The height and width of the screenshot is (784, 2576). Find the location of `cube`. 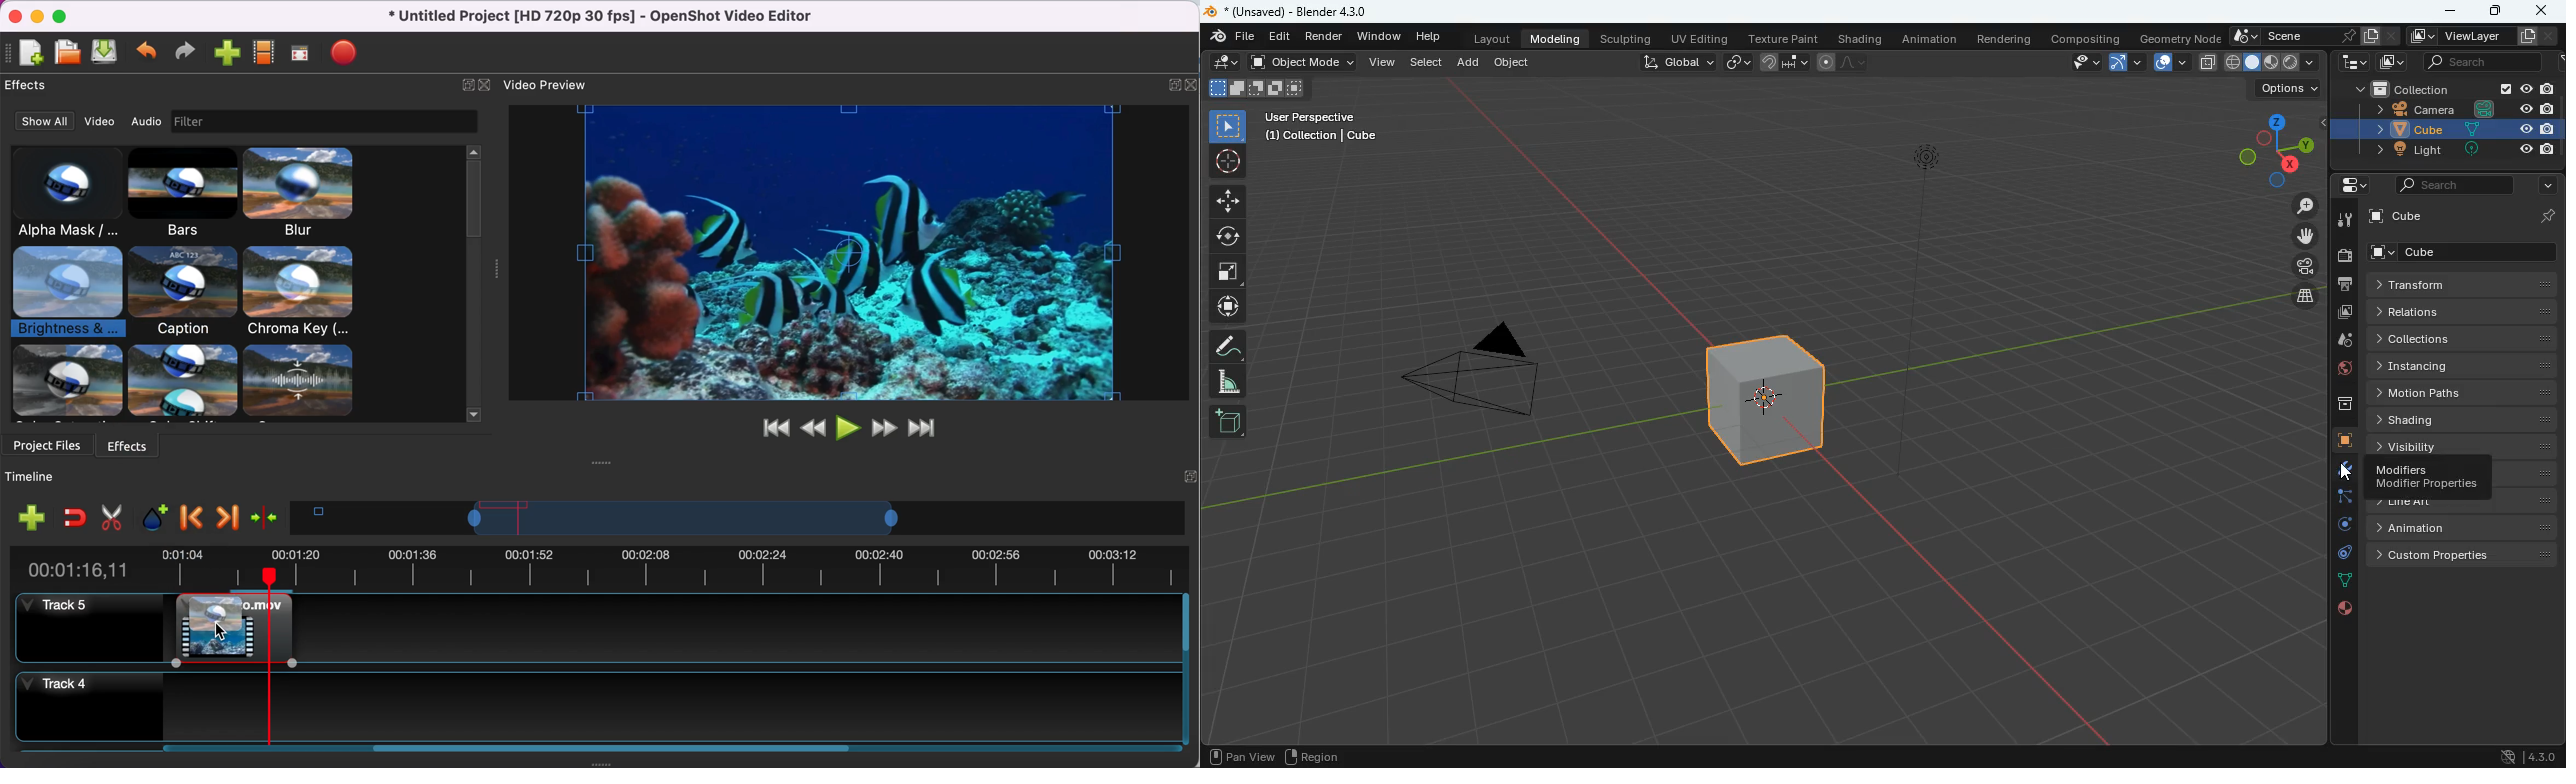

cube is located at coordinates (2394, 128).